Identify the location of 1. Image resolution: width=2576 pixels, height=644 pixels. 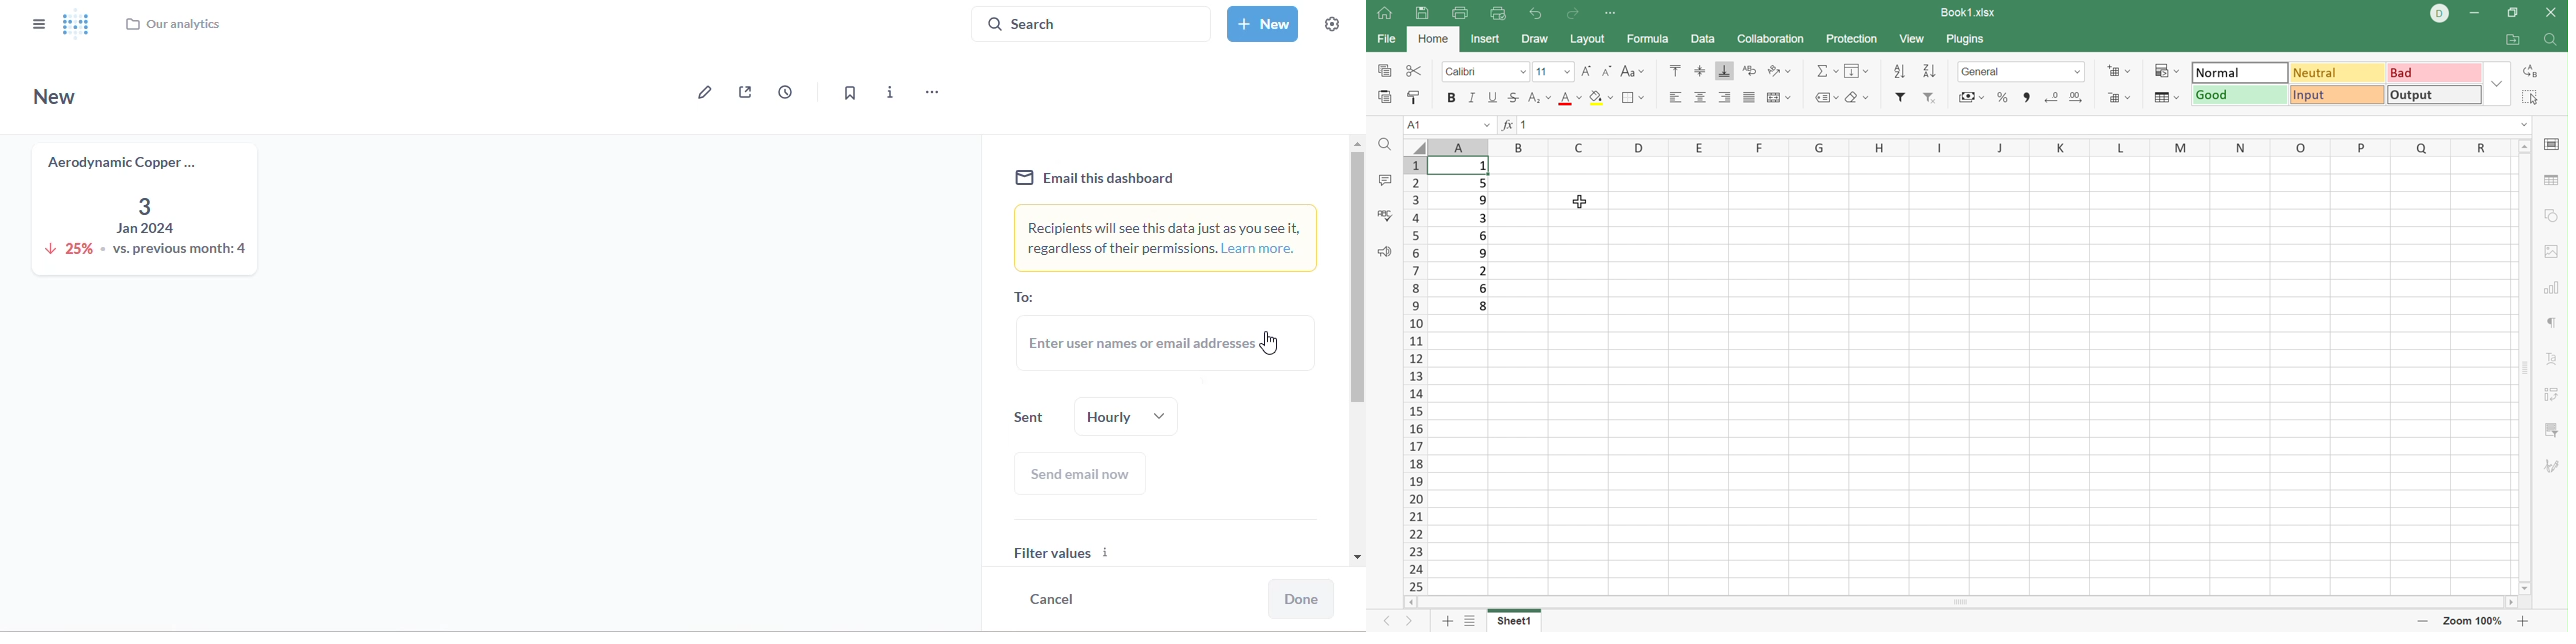
(1530, 125).